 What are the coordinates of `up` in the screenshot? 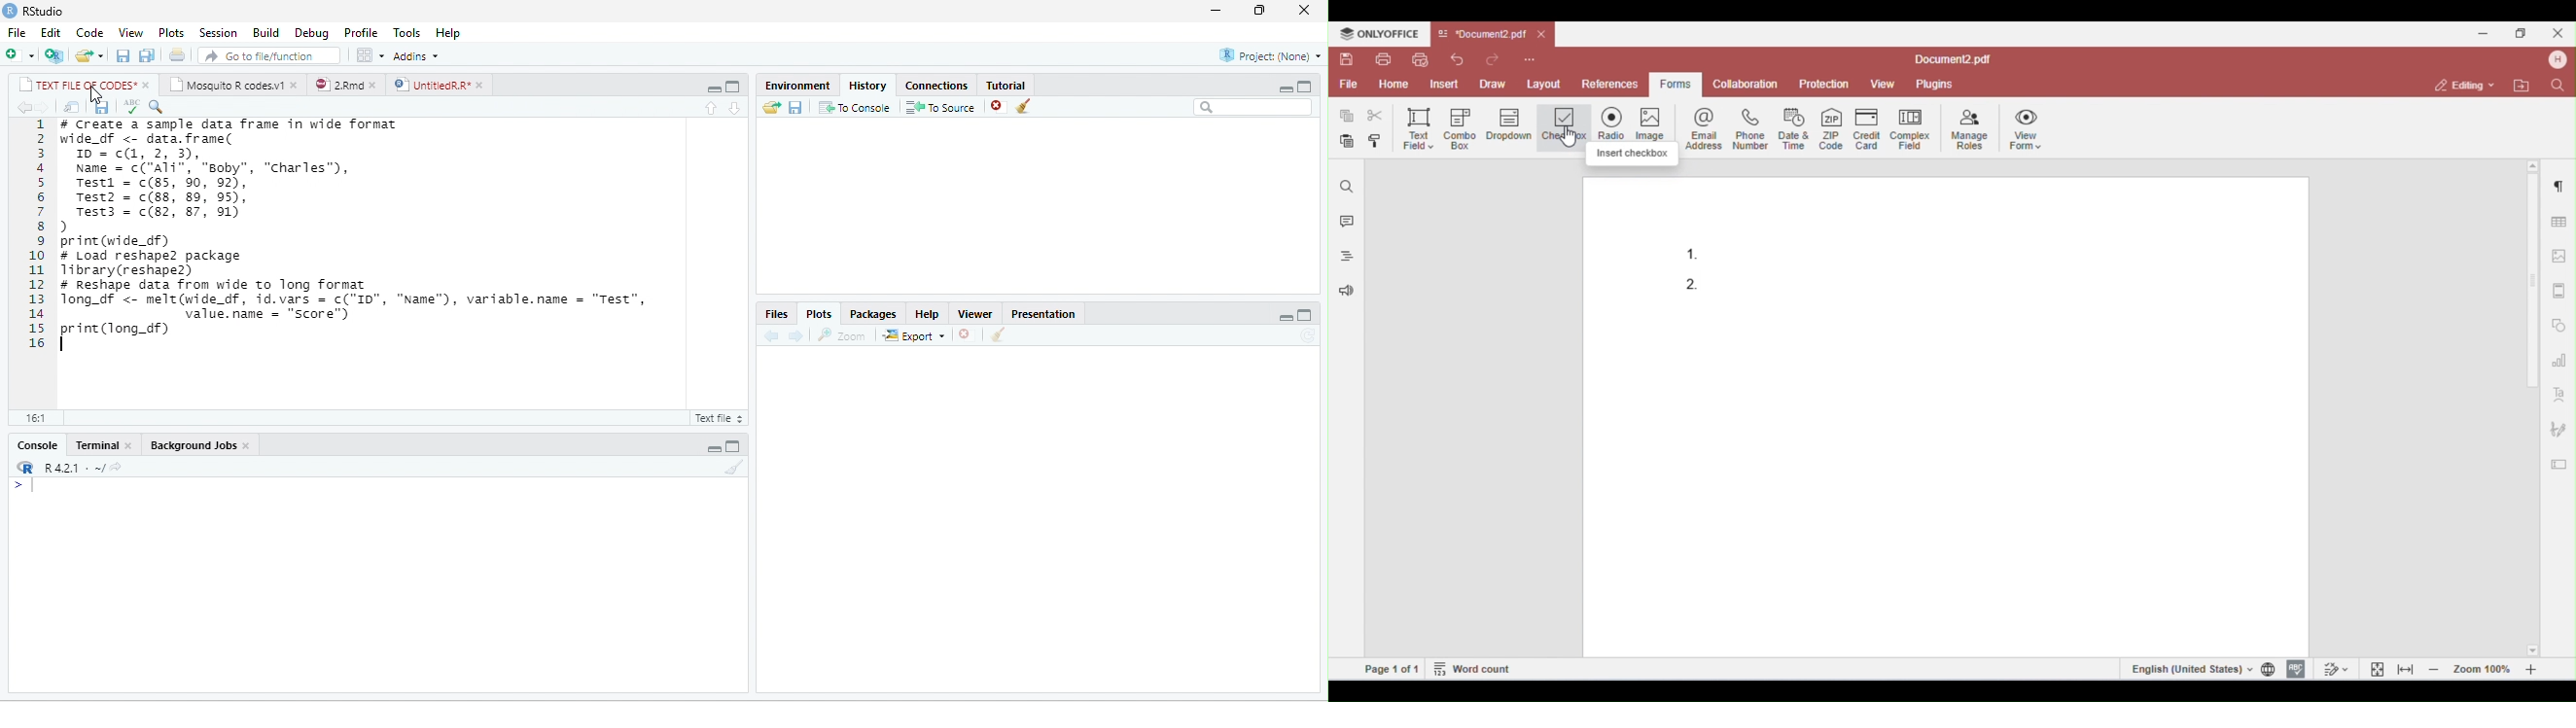 It's located at (710, 109).